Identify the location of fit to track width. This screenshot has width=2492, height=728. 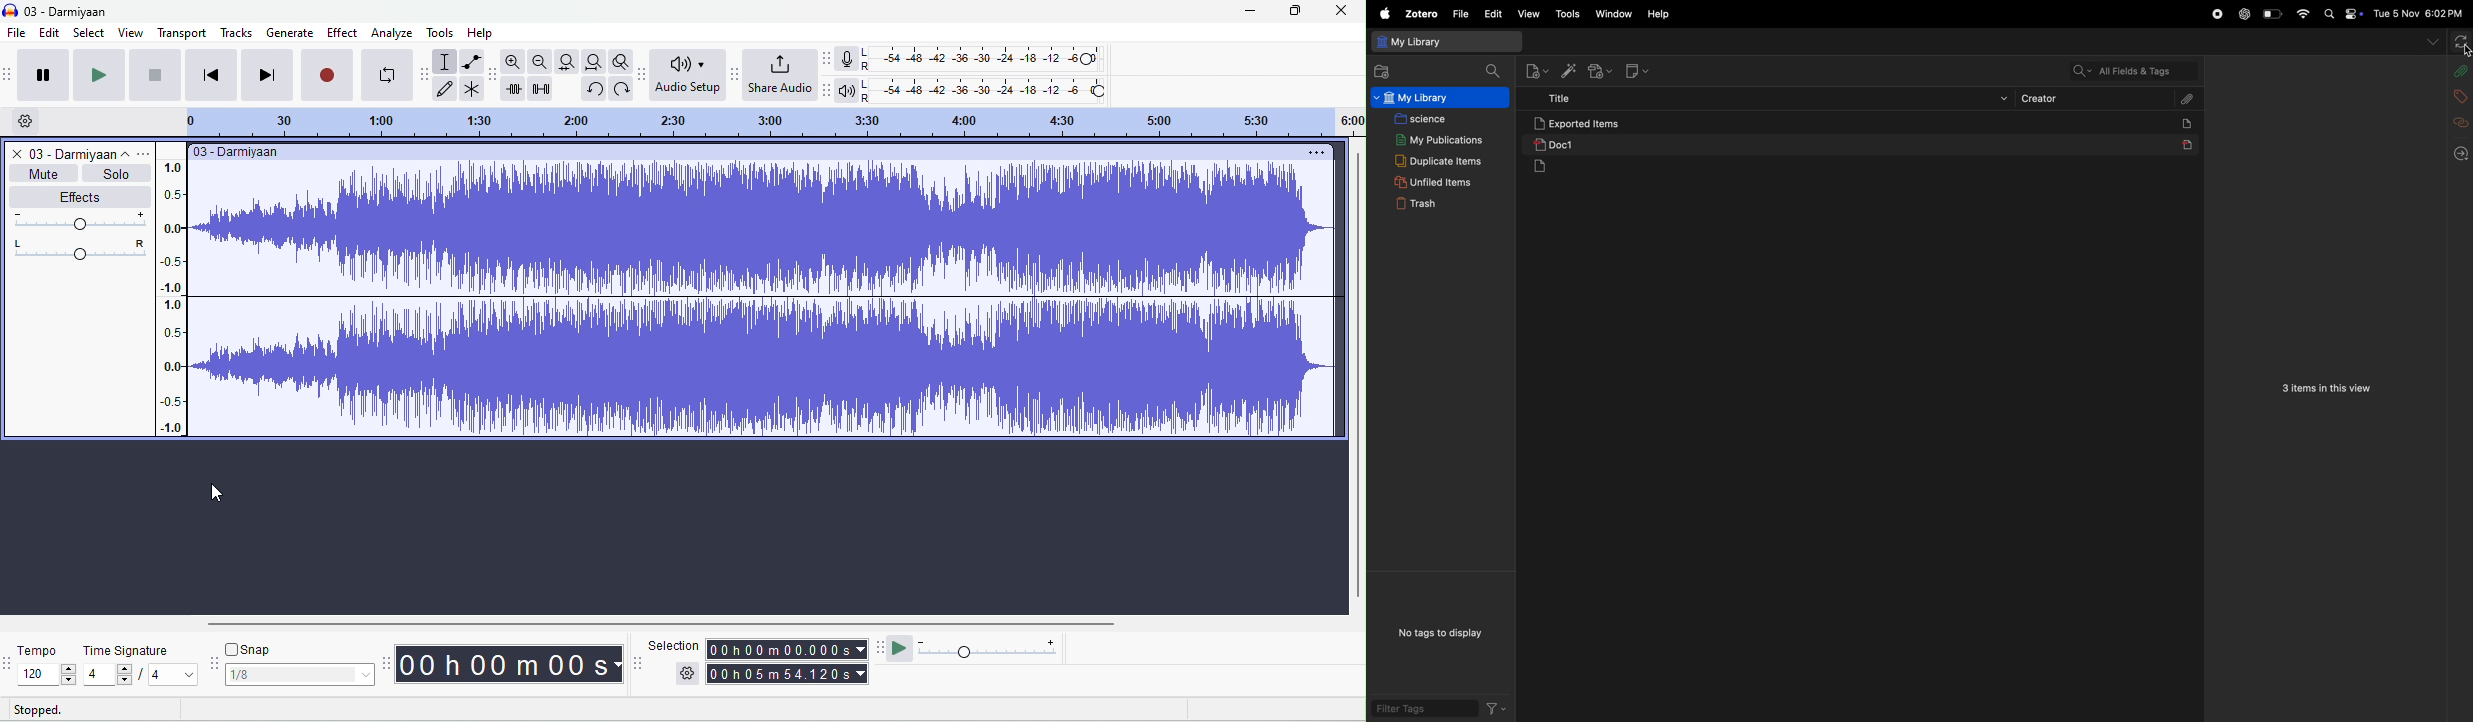
(567, 62).